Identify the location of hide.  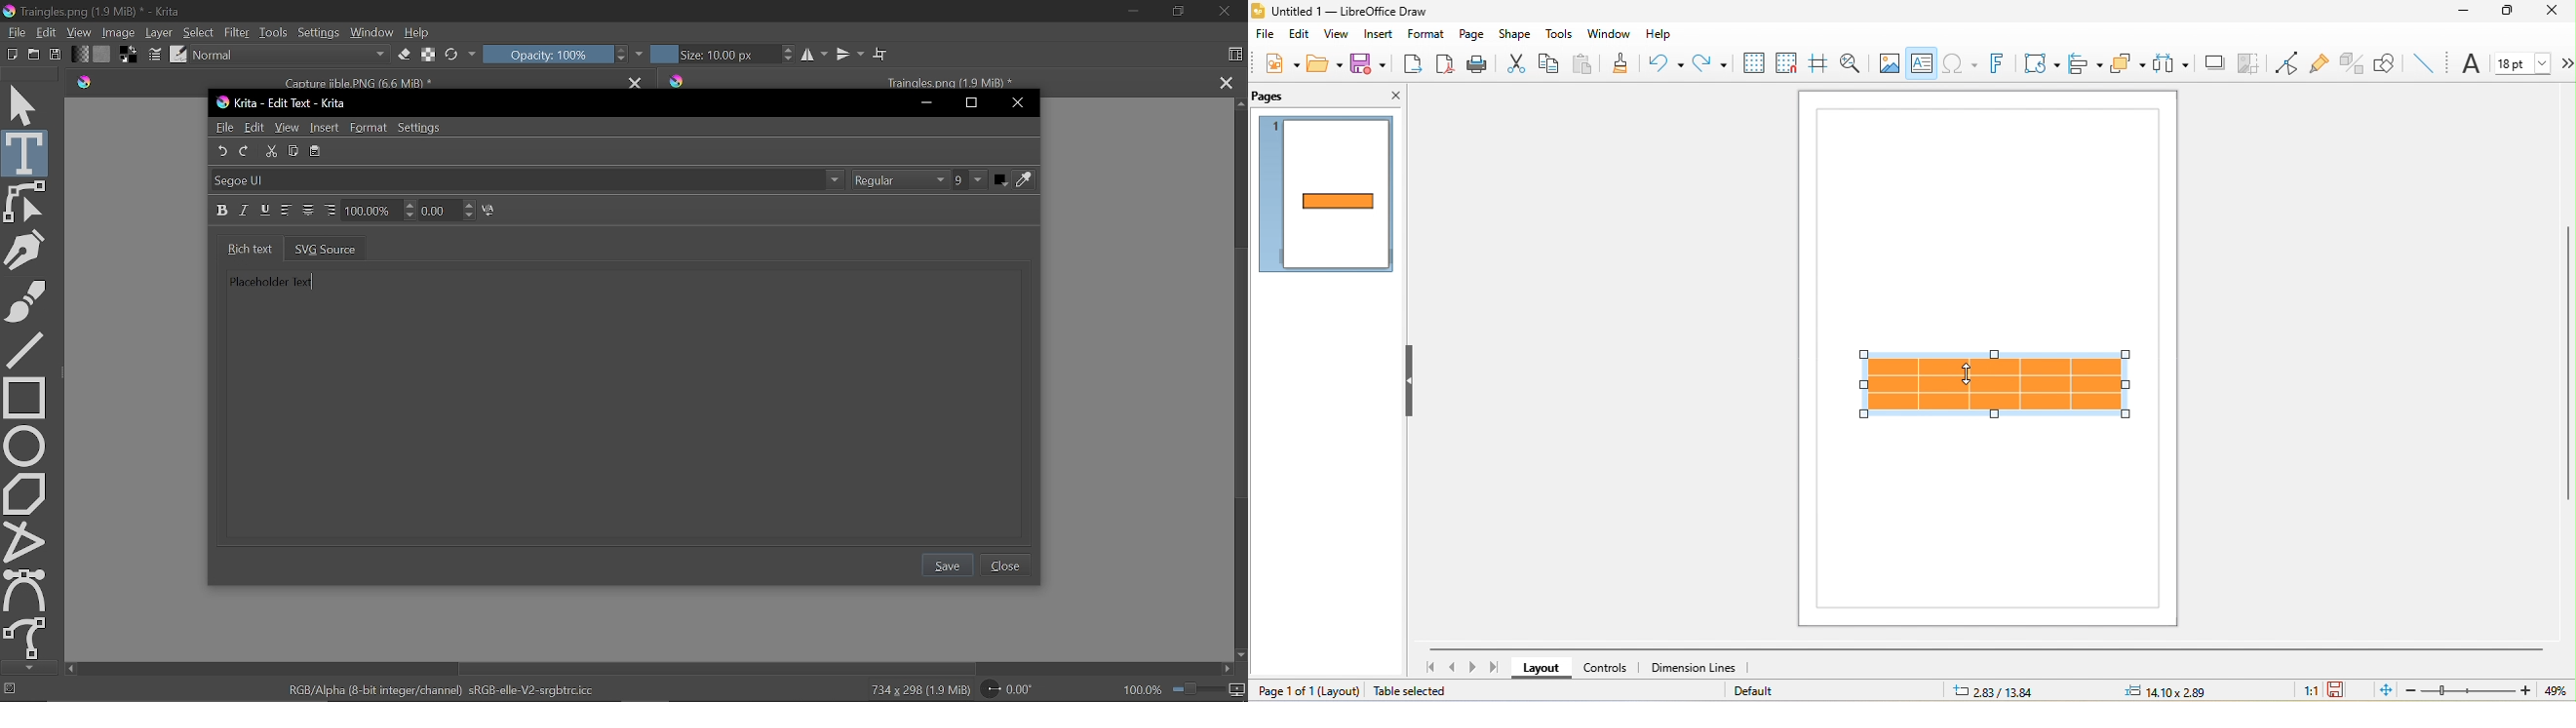
(1411, 384).